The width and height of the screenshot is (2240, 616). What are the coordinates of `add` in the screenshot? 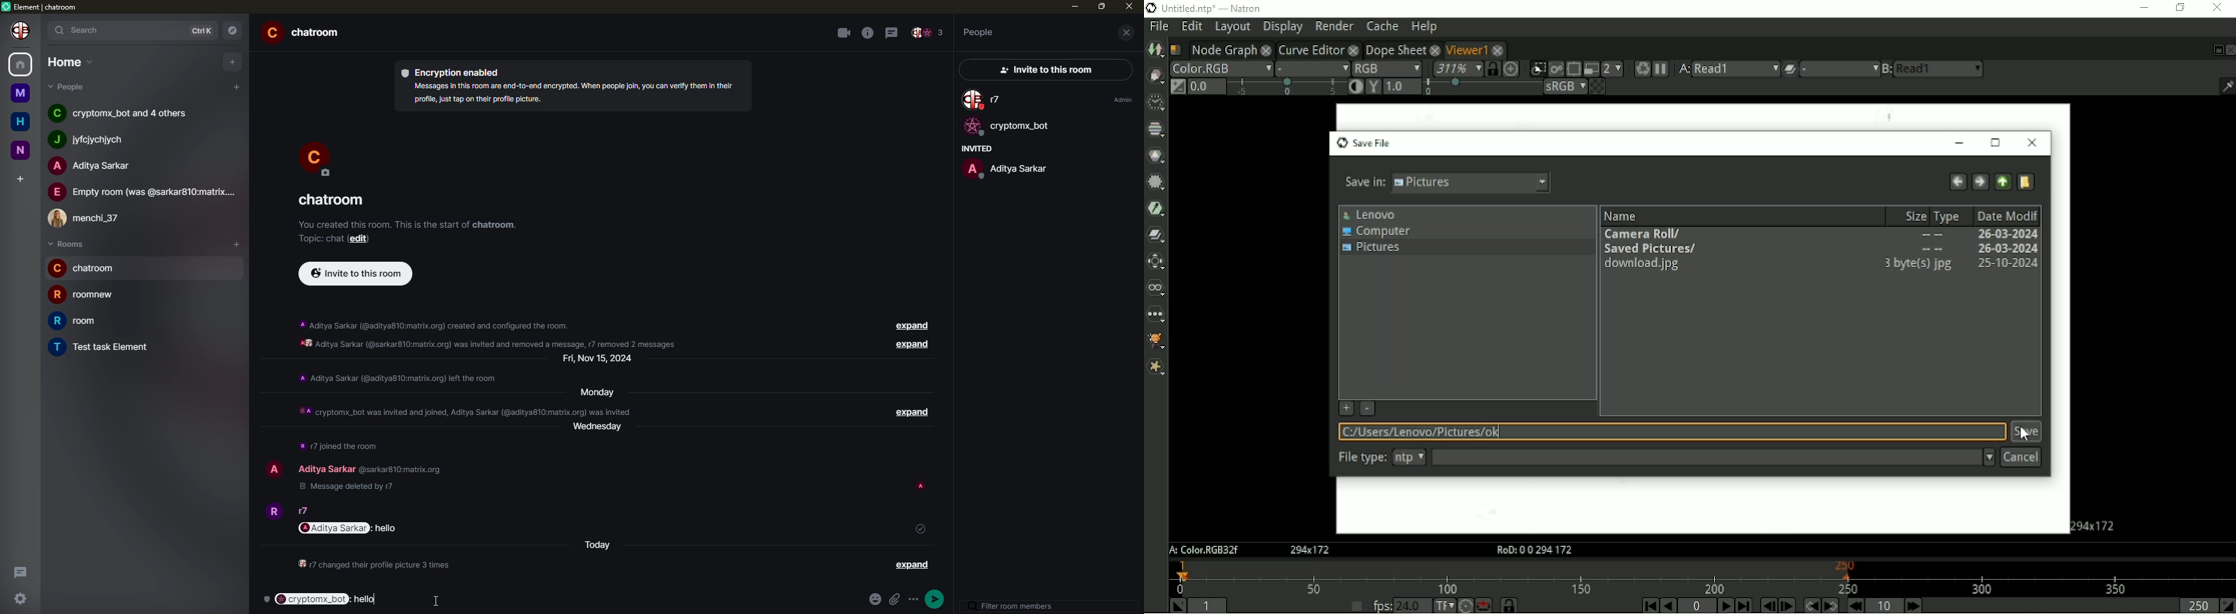 It's located at (234, 61).